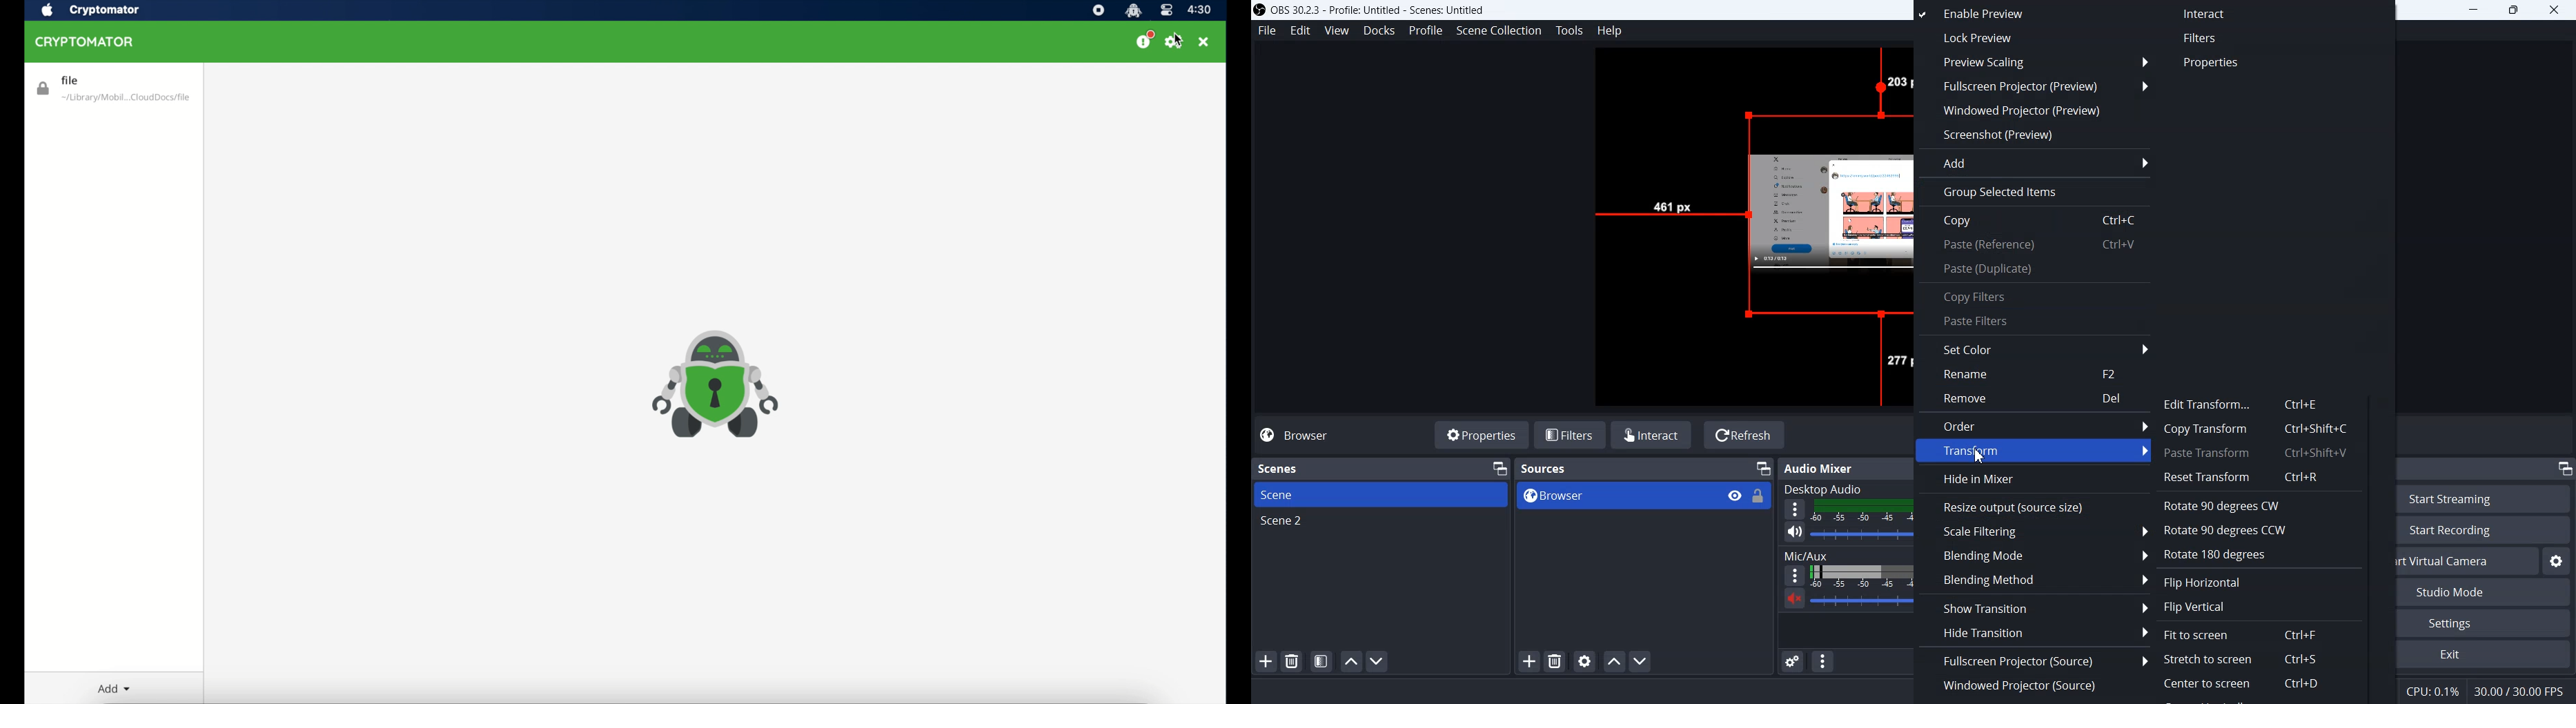 This screenshot has width=2576, height=728. Describe the element at coordinates (1863, 601) in the screenshot. I see `Sound Volume adjuster` at that location.